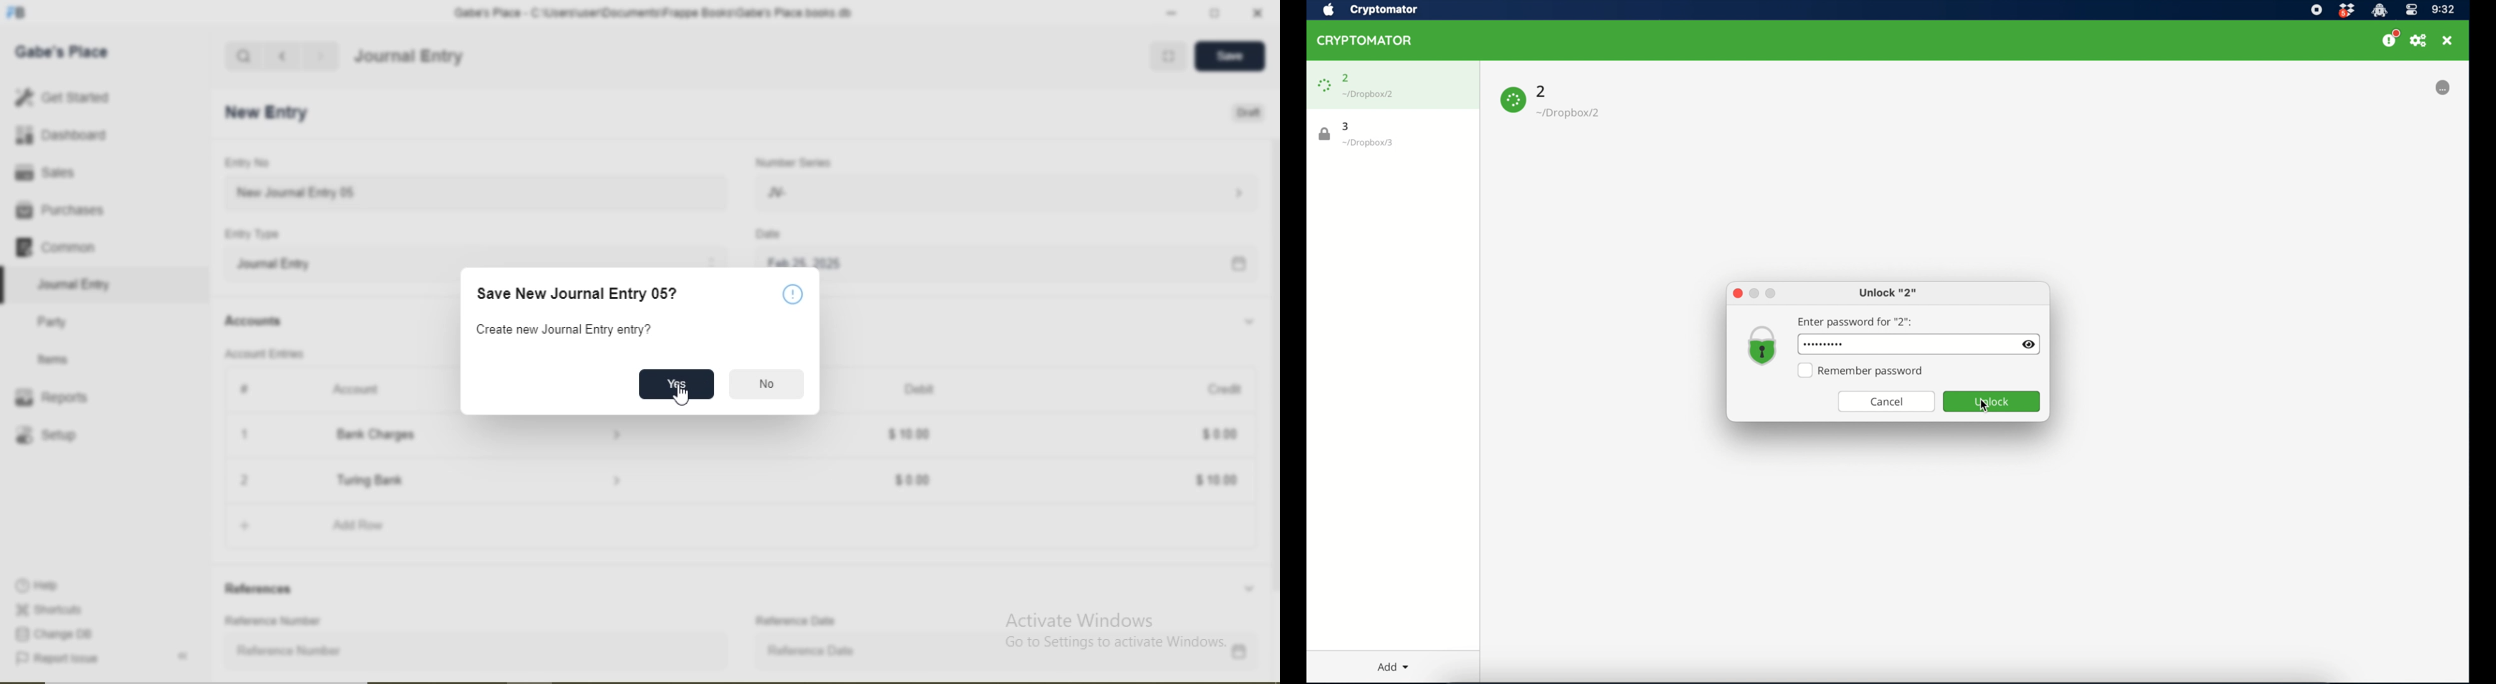 The height and width of the screenshot is (700, 2520). What do you see at coordinates (1394, 664) in the screenshot?
I see `Add dropdown` at bounding box center [1394, 664].